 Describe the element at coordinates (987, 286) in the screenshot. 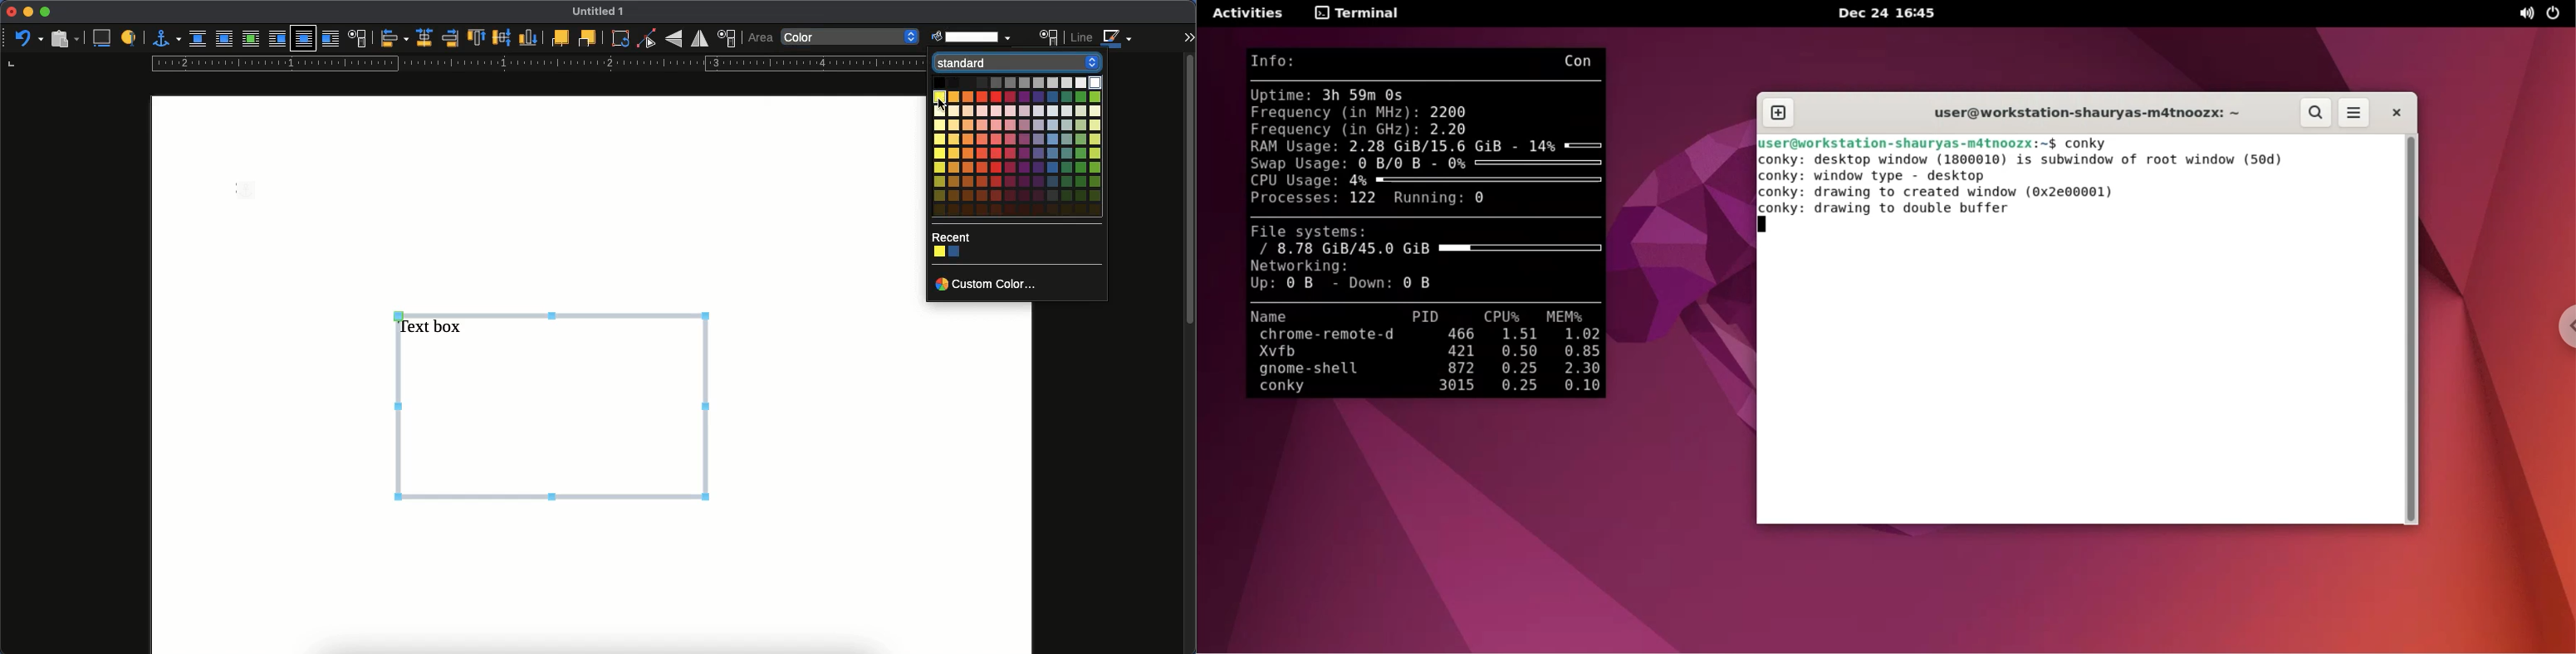

I see `custom color` at that location.